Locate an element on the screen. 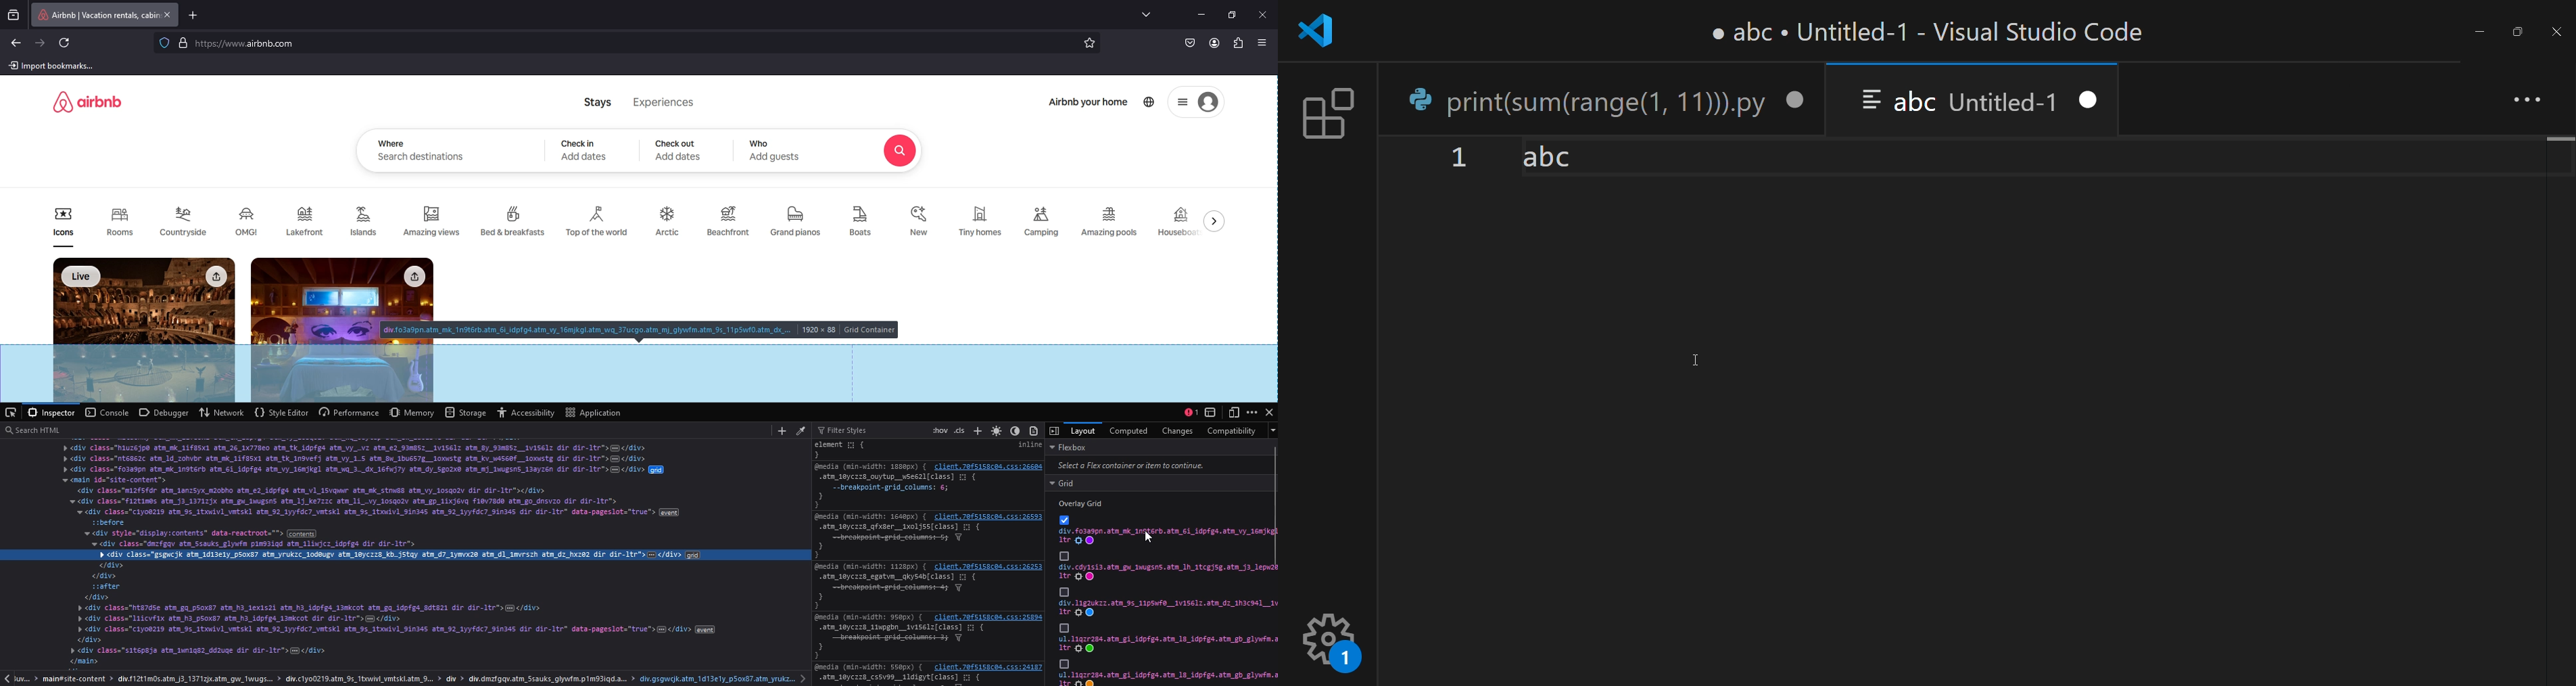  filter styles is located at coordinates (846, 430).